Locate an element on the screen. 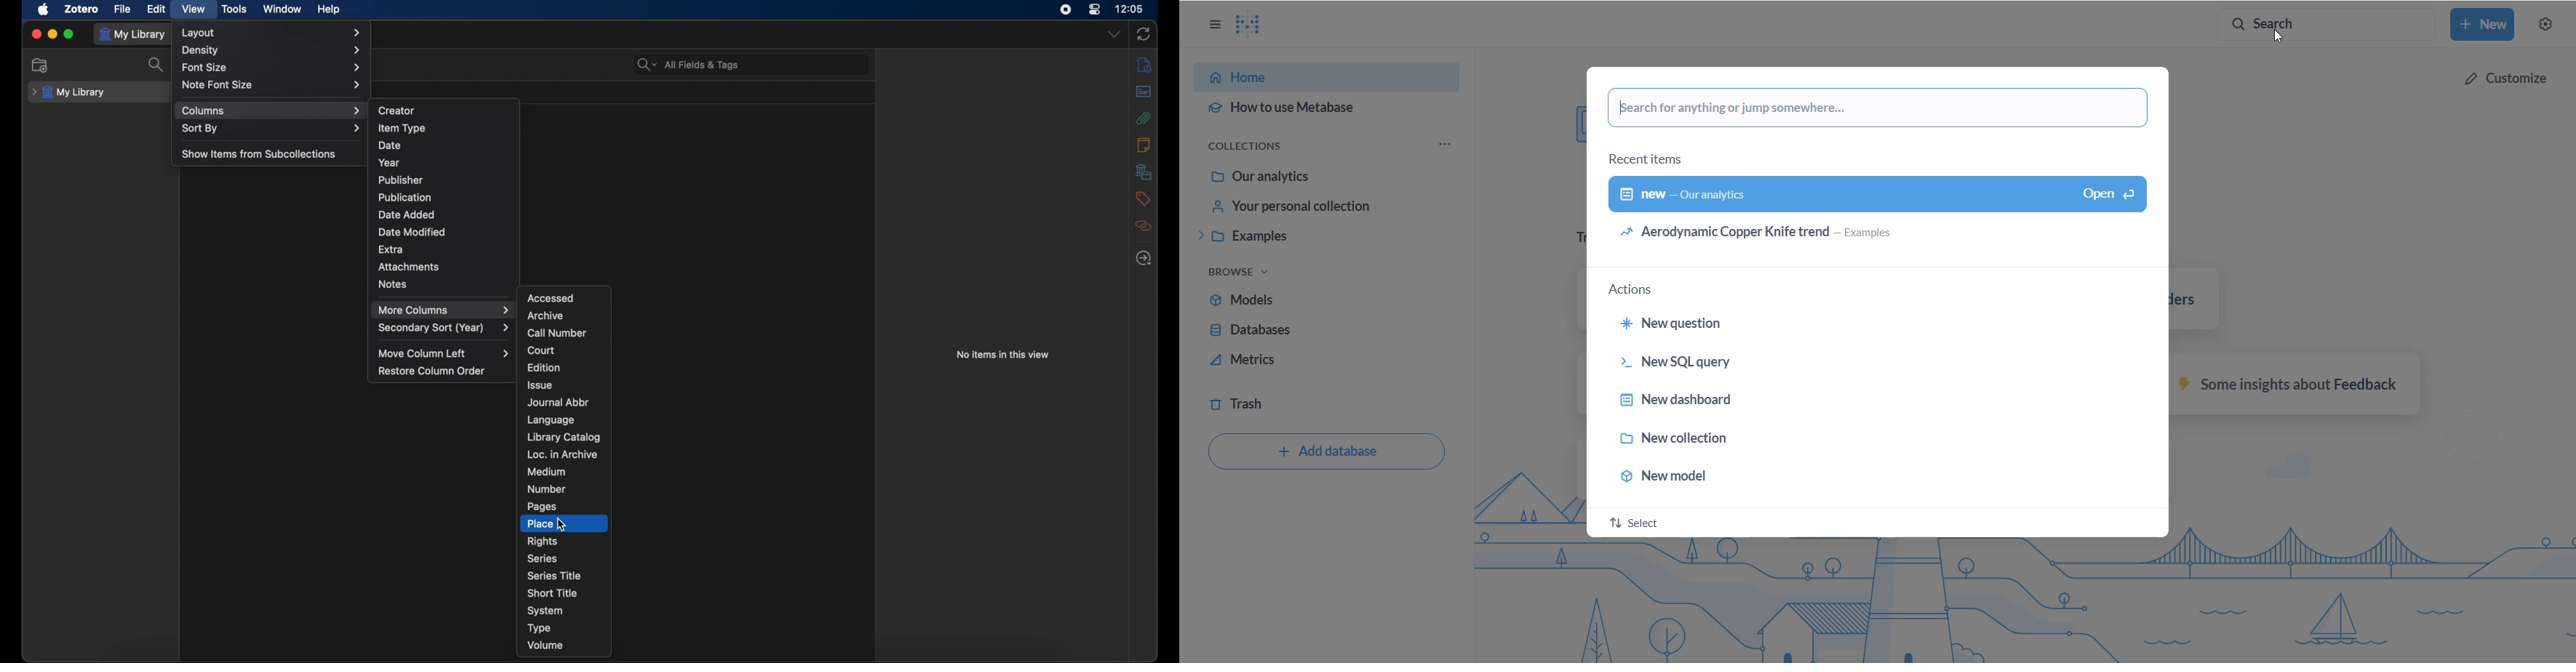 This screenshot has height=672, width=2576. short title is located at coordinates (552, 594).